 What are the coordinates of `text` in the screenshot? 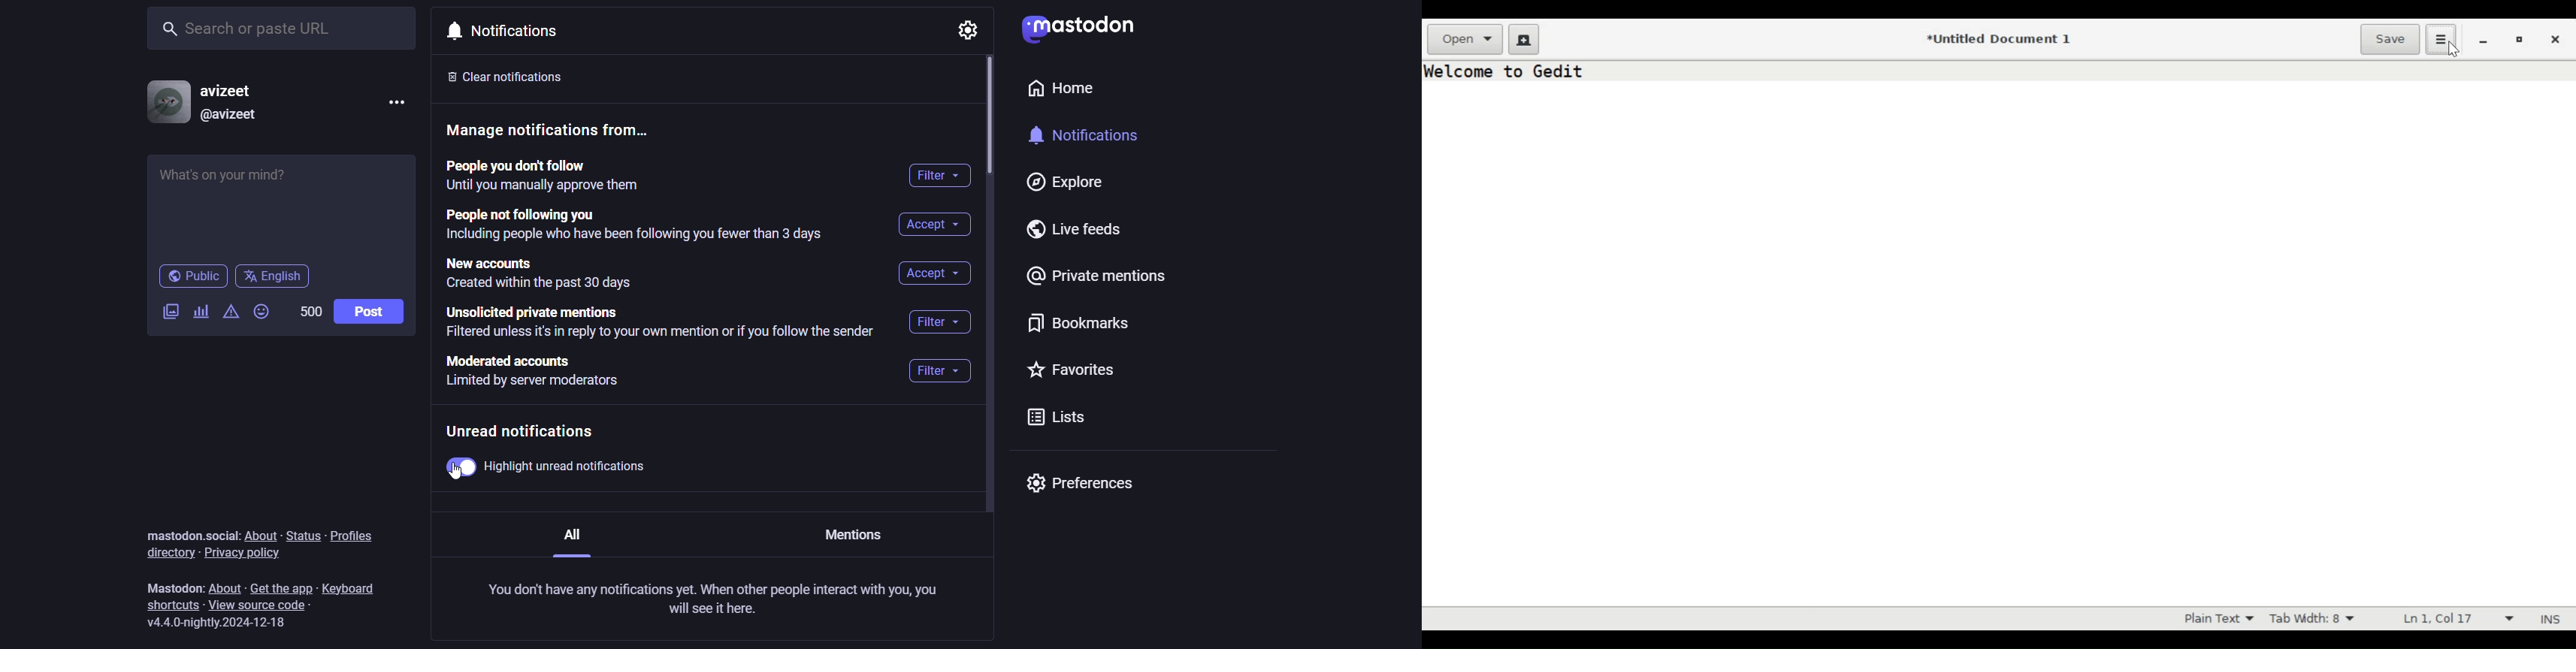 It's located at (189, 535).